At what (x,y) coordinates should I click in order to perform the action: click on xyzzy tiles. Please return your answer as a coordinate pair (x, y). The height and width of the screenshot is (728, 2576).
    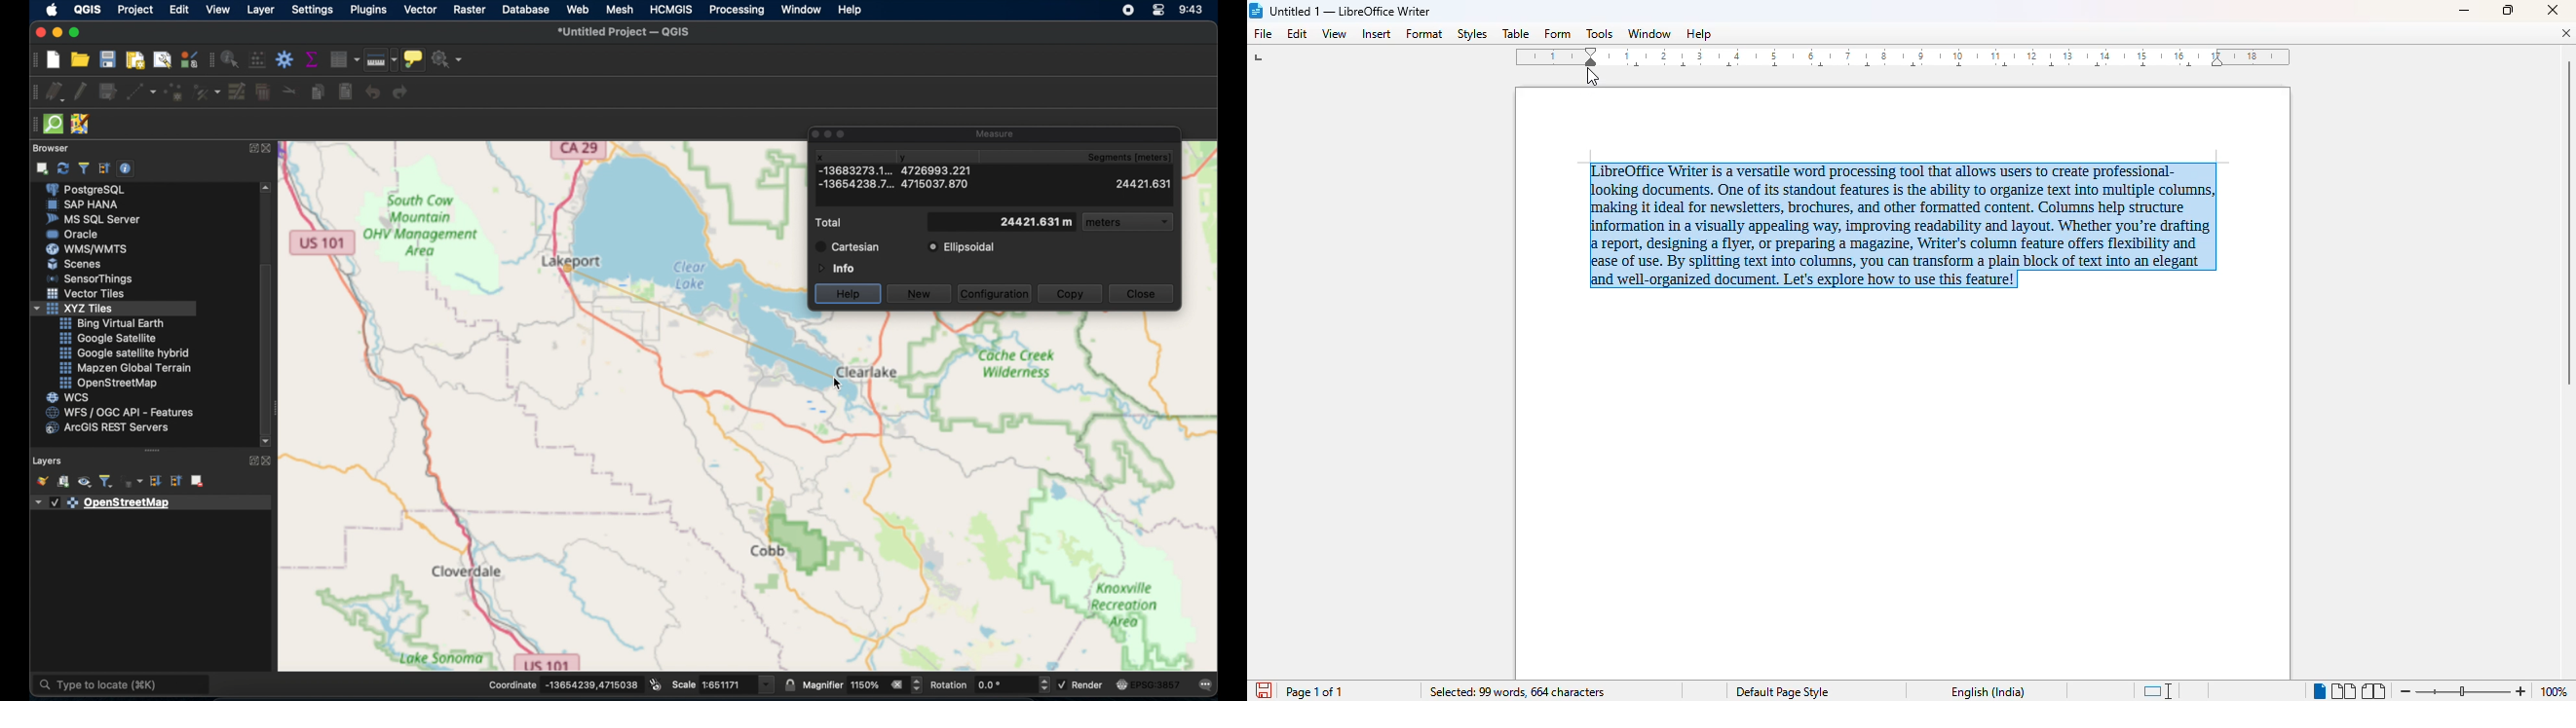
    Looking at the image, I should click on (114, 309).